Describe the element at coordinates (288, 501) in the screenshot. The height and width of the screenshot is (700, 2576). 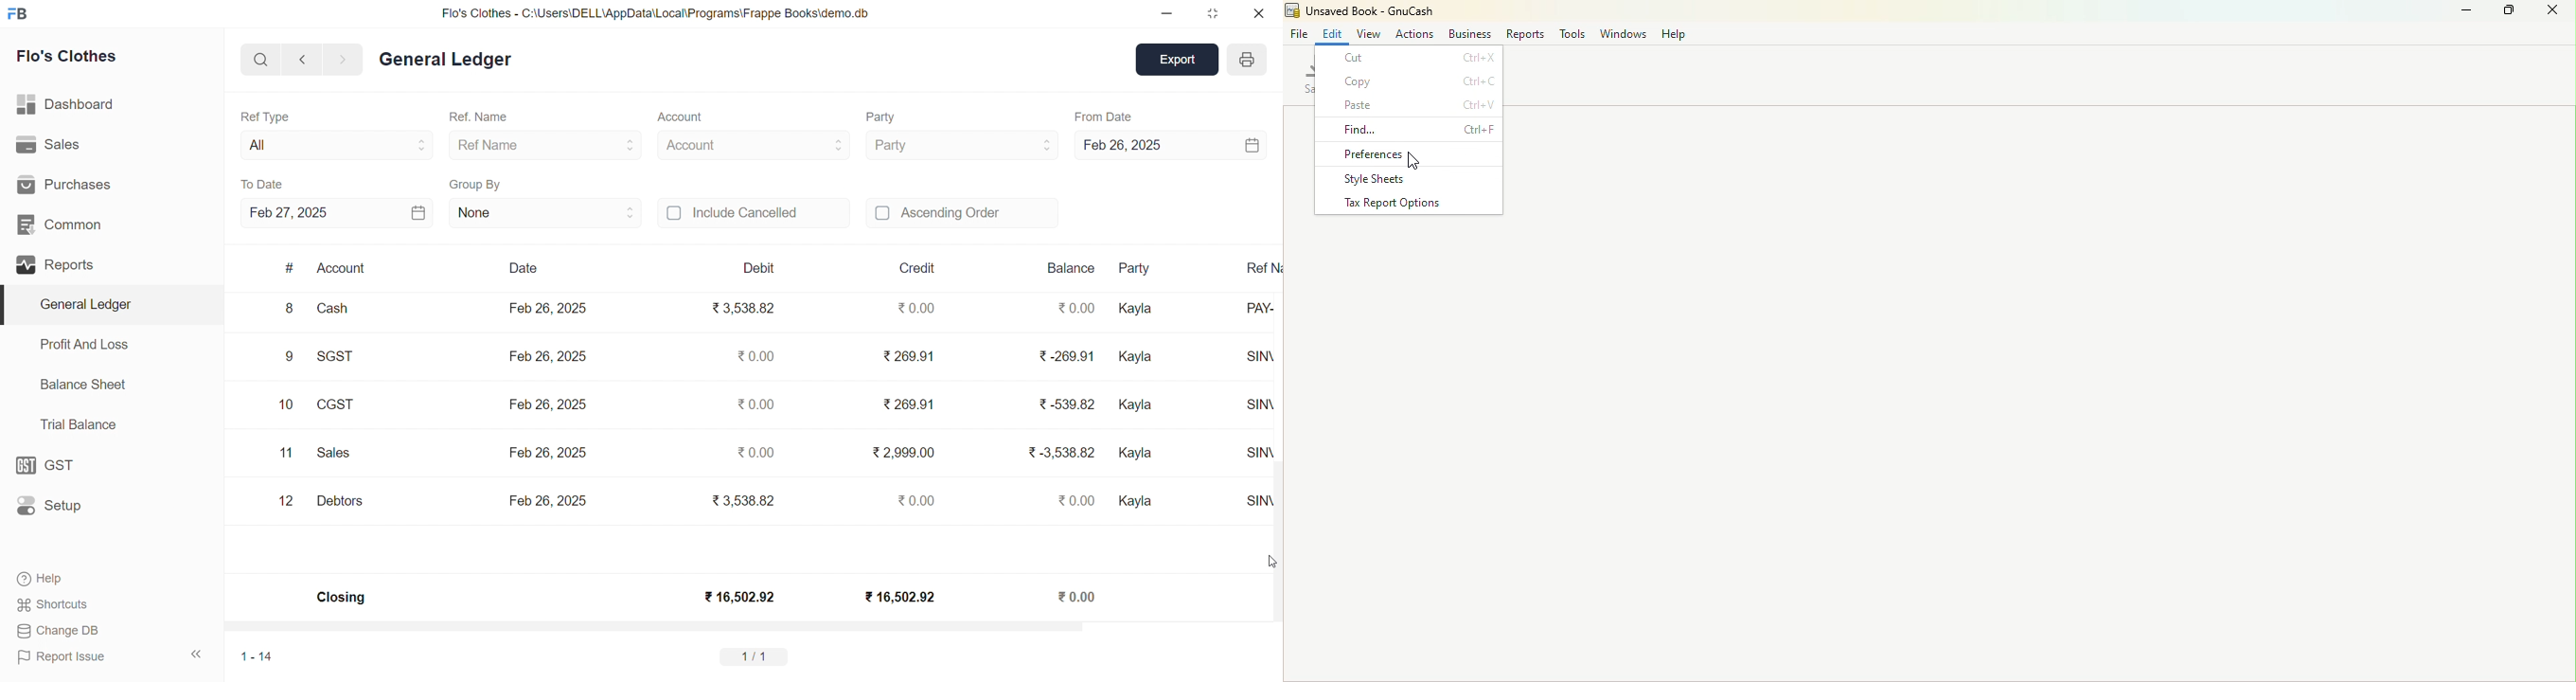
I see `12` at that location.